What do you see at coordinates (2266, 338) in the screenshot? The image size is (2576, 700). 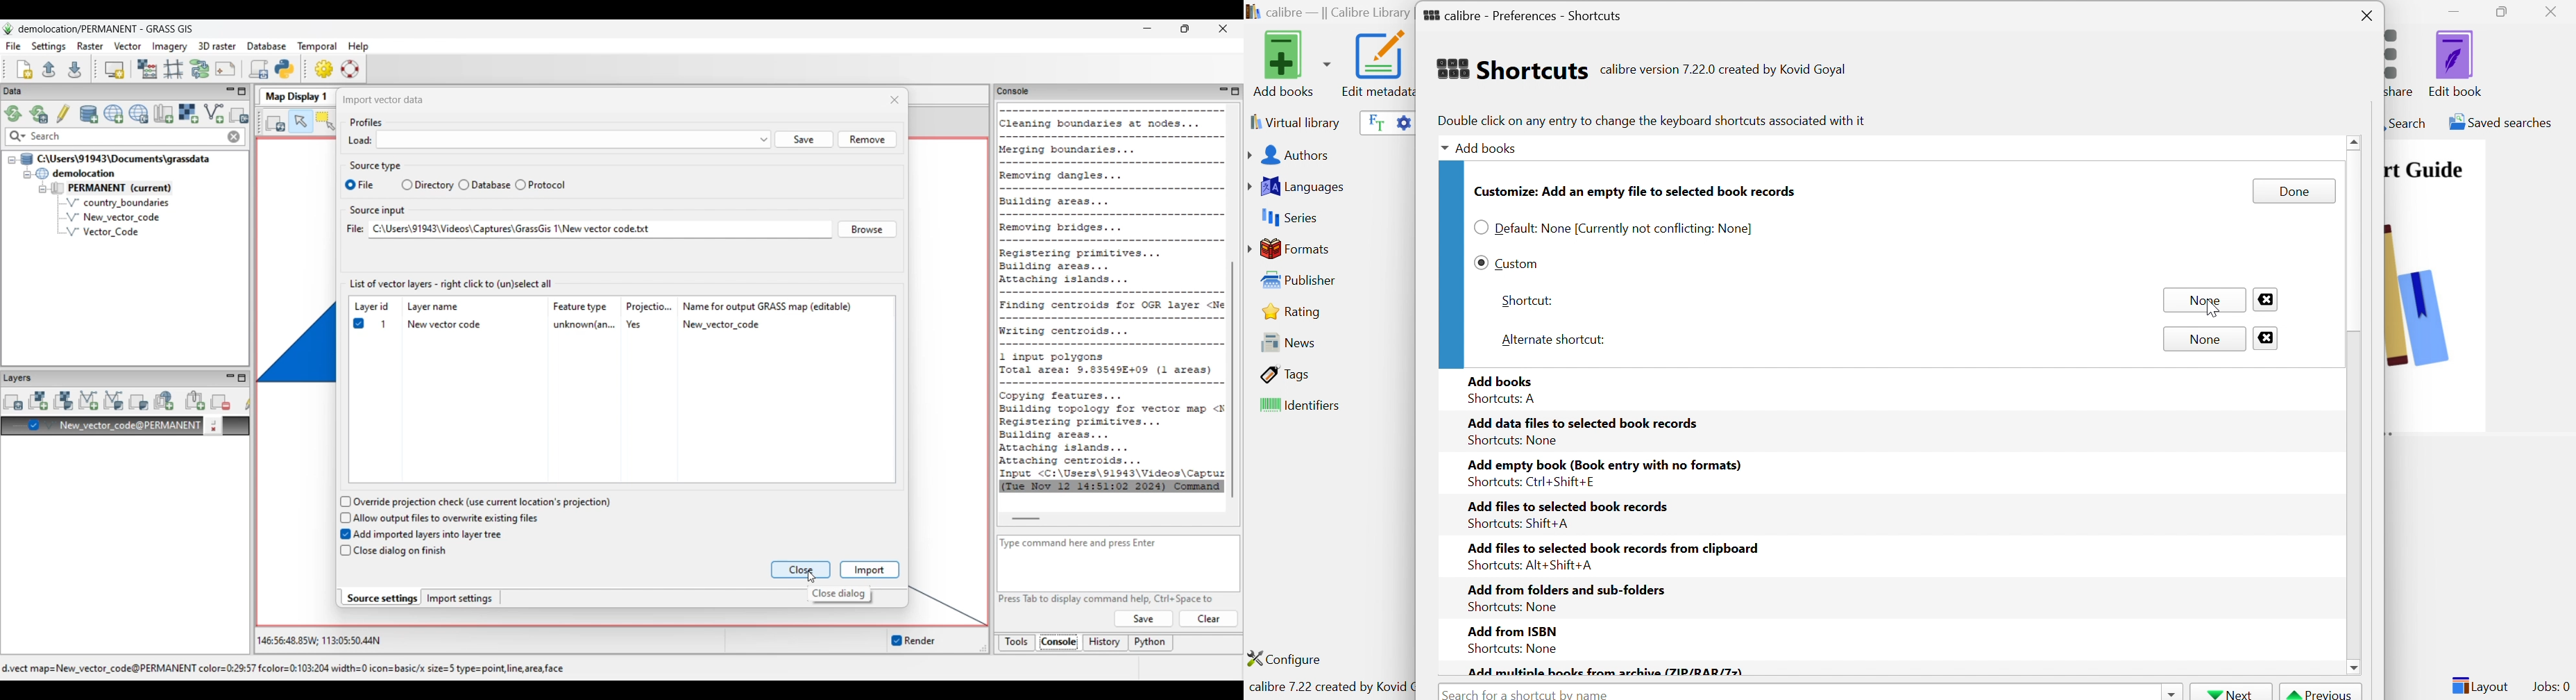 I see `Close` at bounding box center [2266, 338].